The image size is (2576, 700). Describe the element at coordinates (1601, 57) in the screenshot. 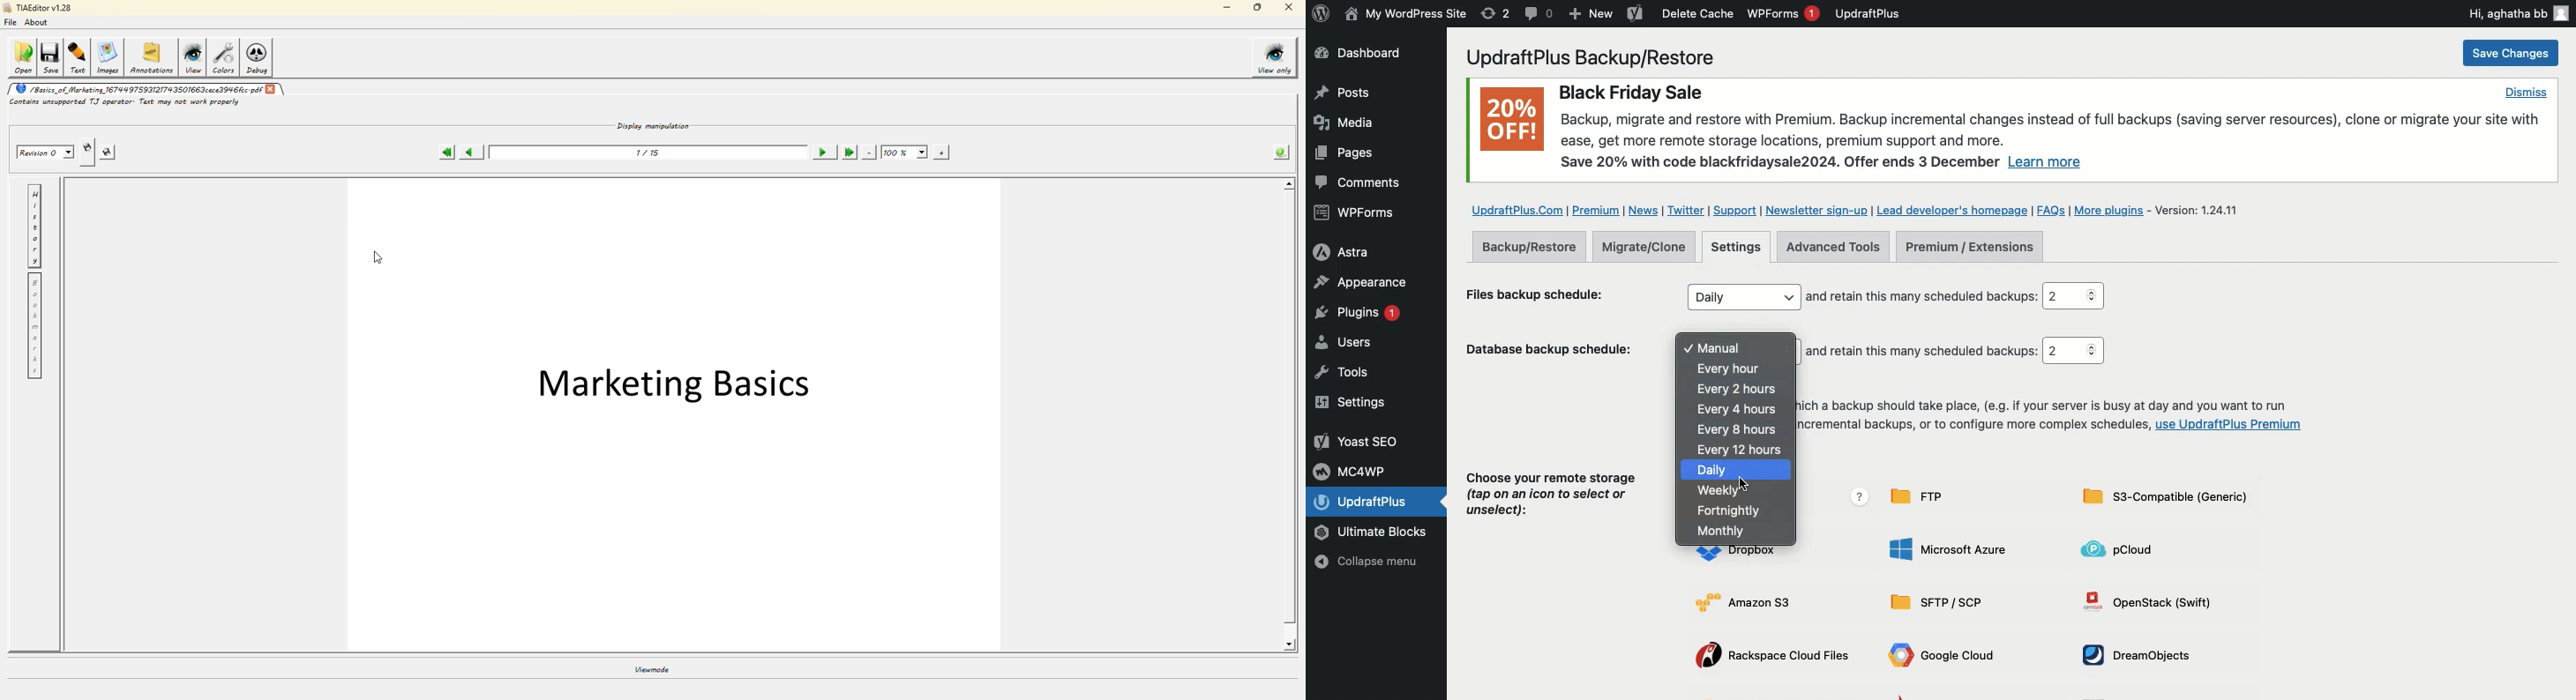

I see `UpdraftPlus Backup/Restore` at that location.